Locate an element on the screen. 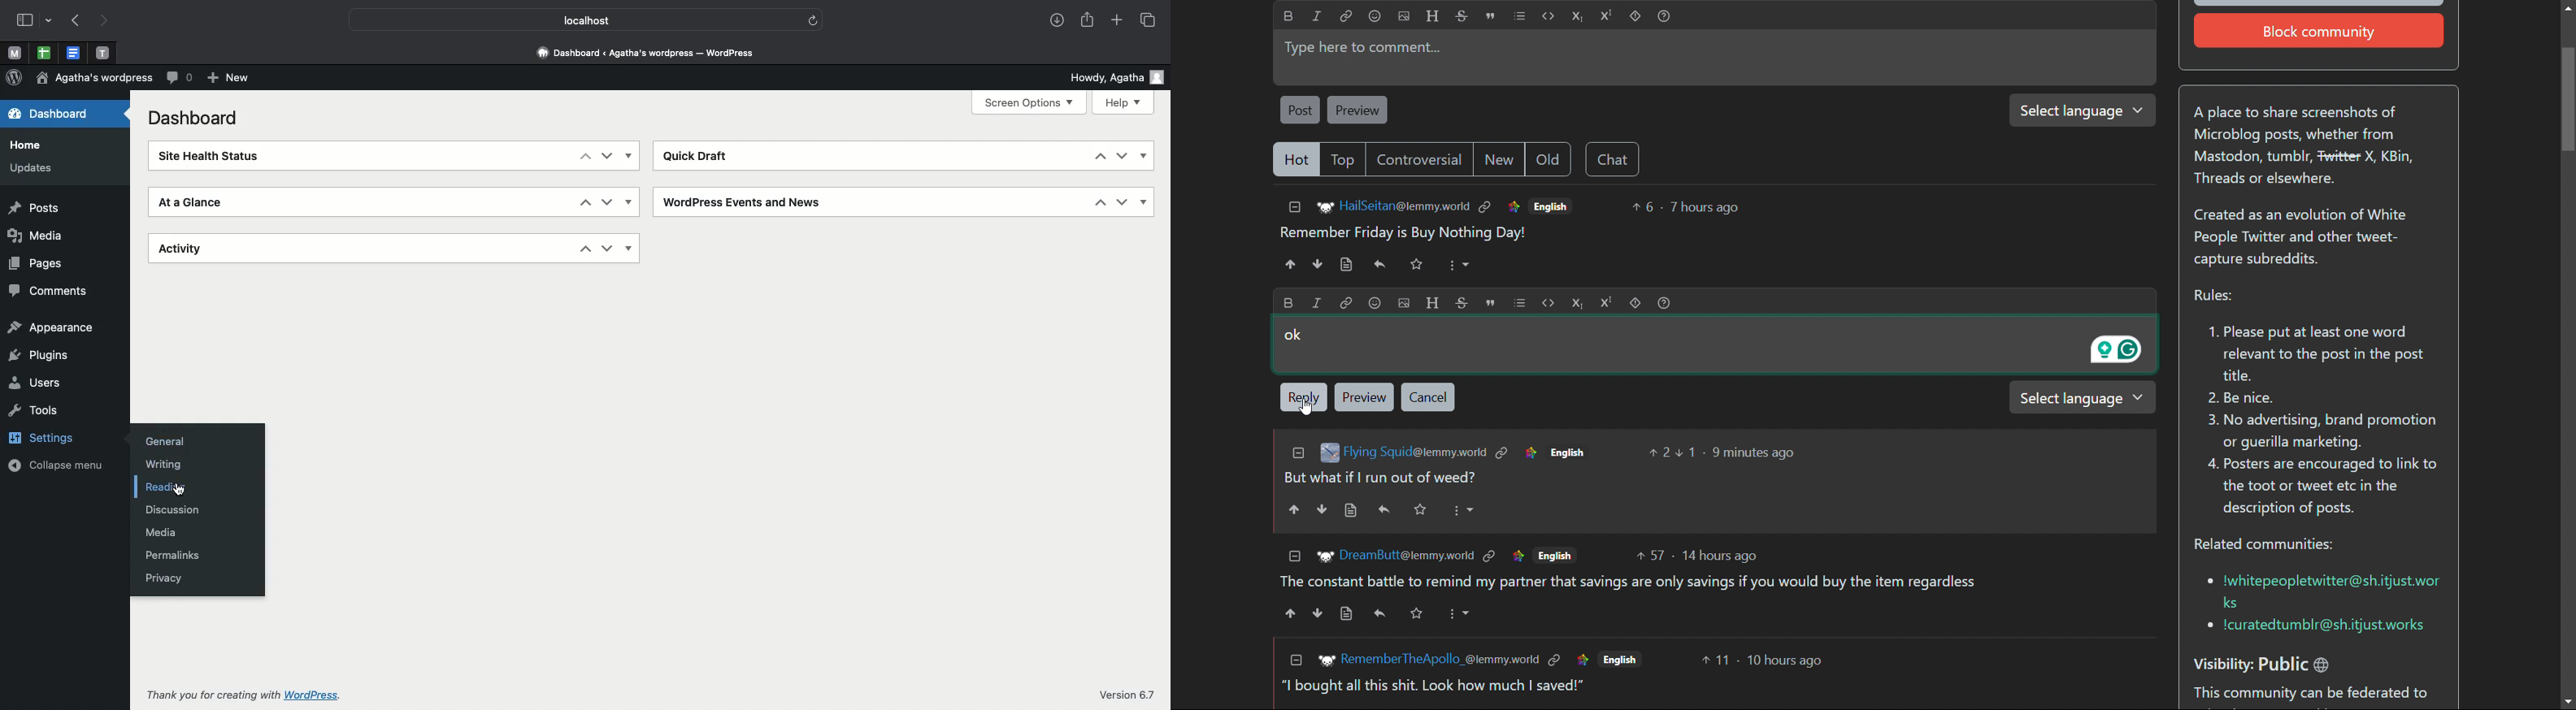 This screenshot has width=2576, height=728. Activity  is located at coordinates (177, 249).